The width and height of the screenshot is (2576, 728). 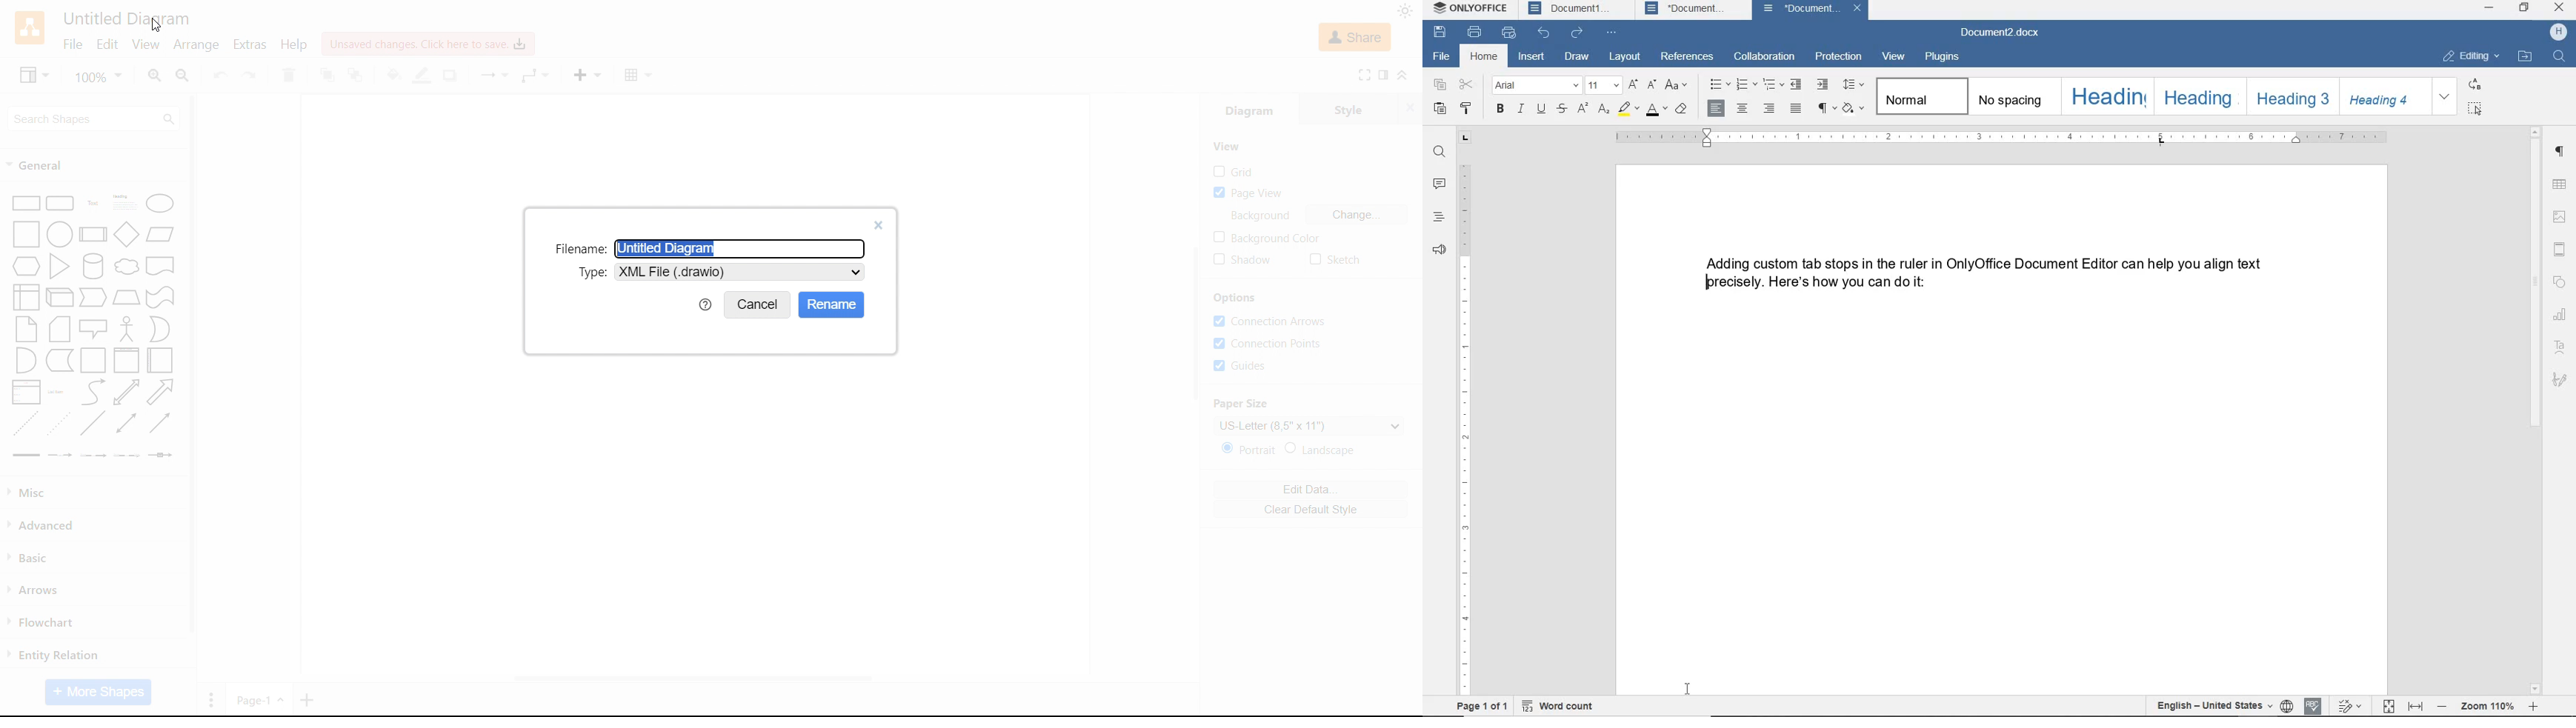 What do you see at coordinates (1468, 10) in the screenshot?
I see `onlyoffice tab` at bounding box center [1468, 10].